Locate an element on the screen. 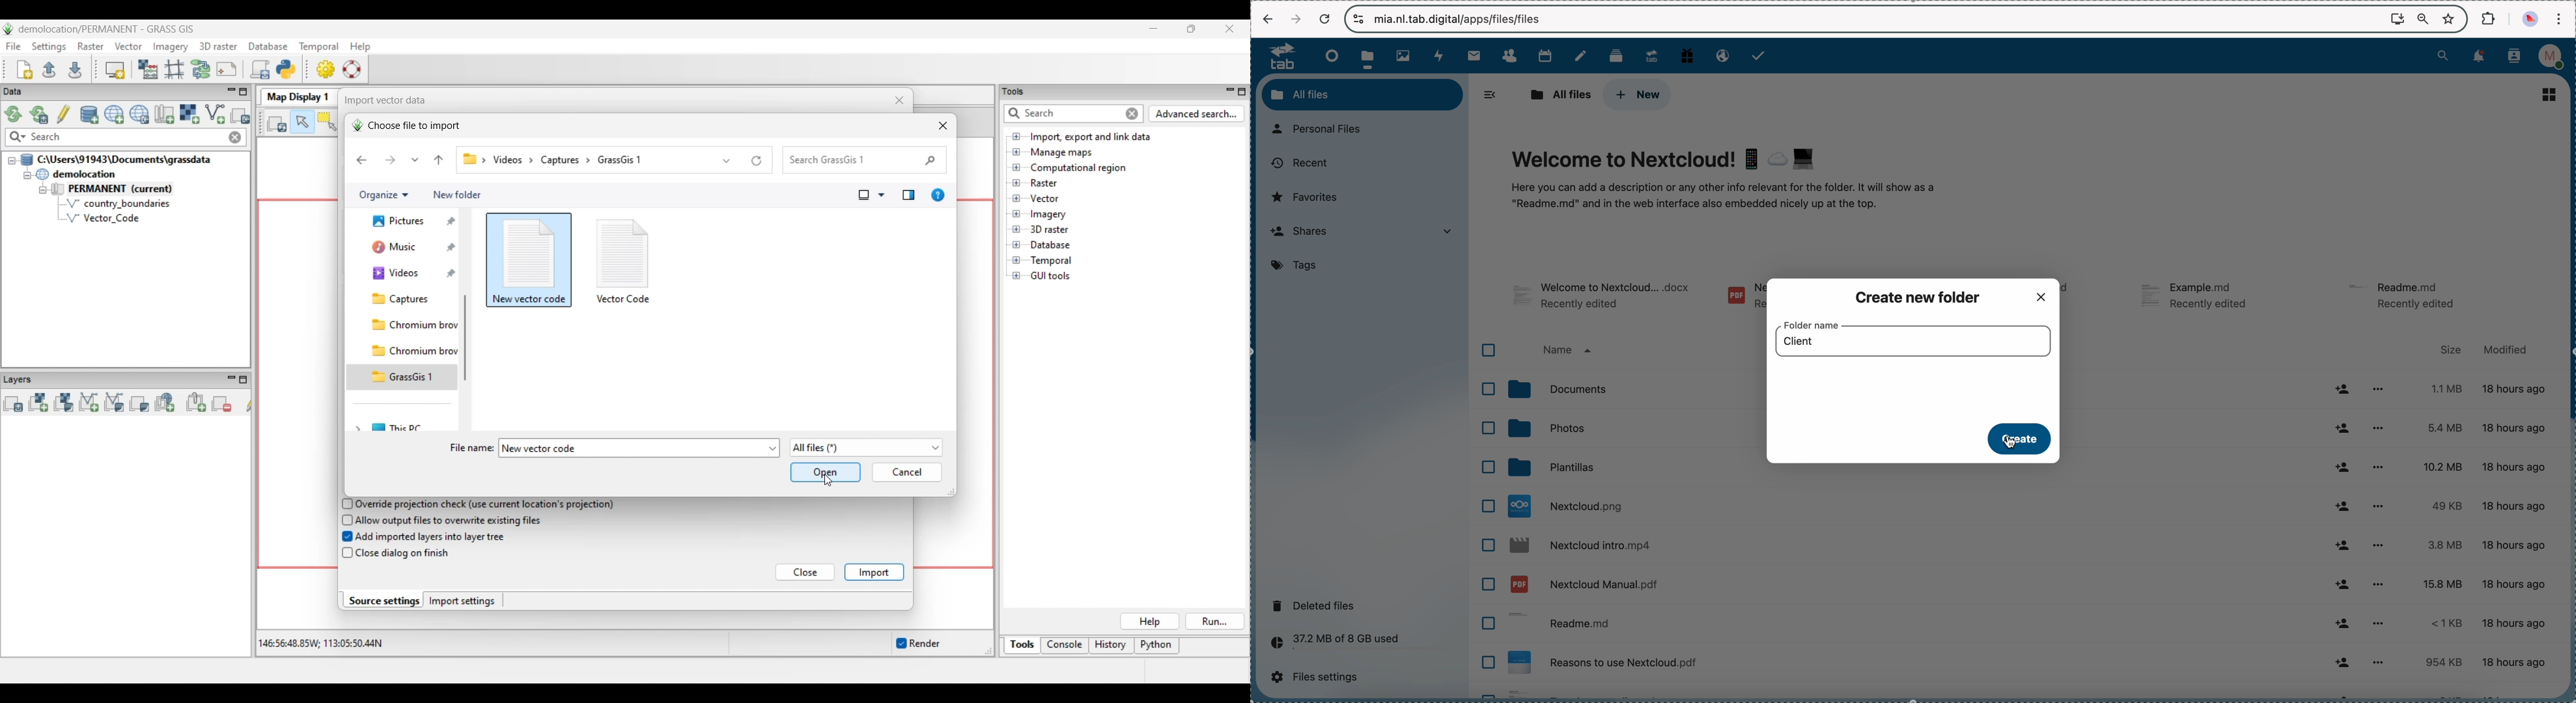 The image size is (2576, 728). documents is located at coordinates (1631, 388).